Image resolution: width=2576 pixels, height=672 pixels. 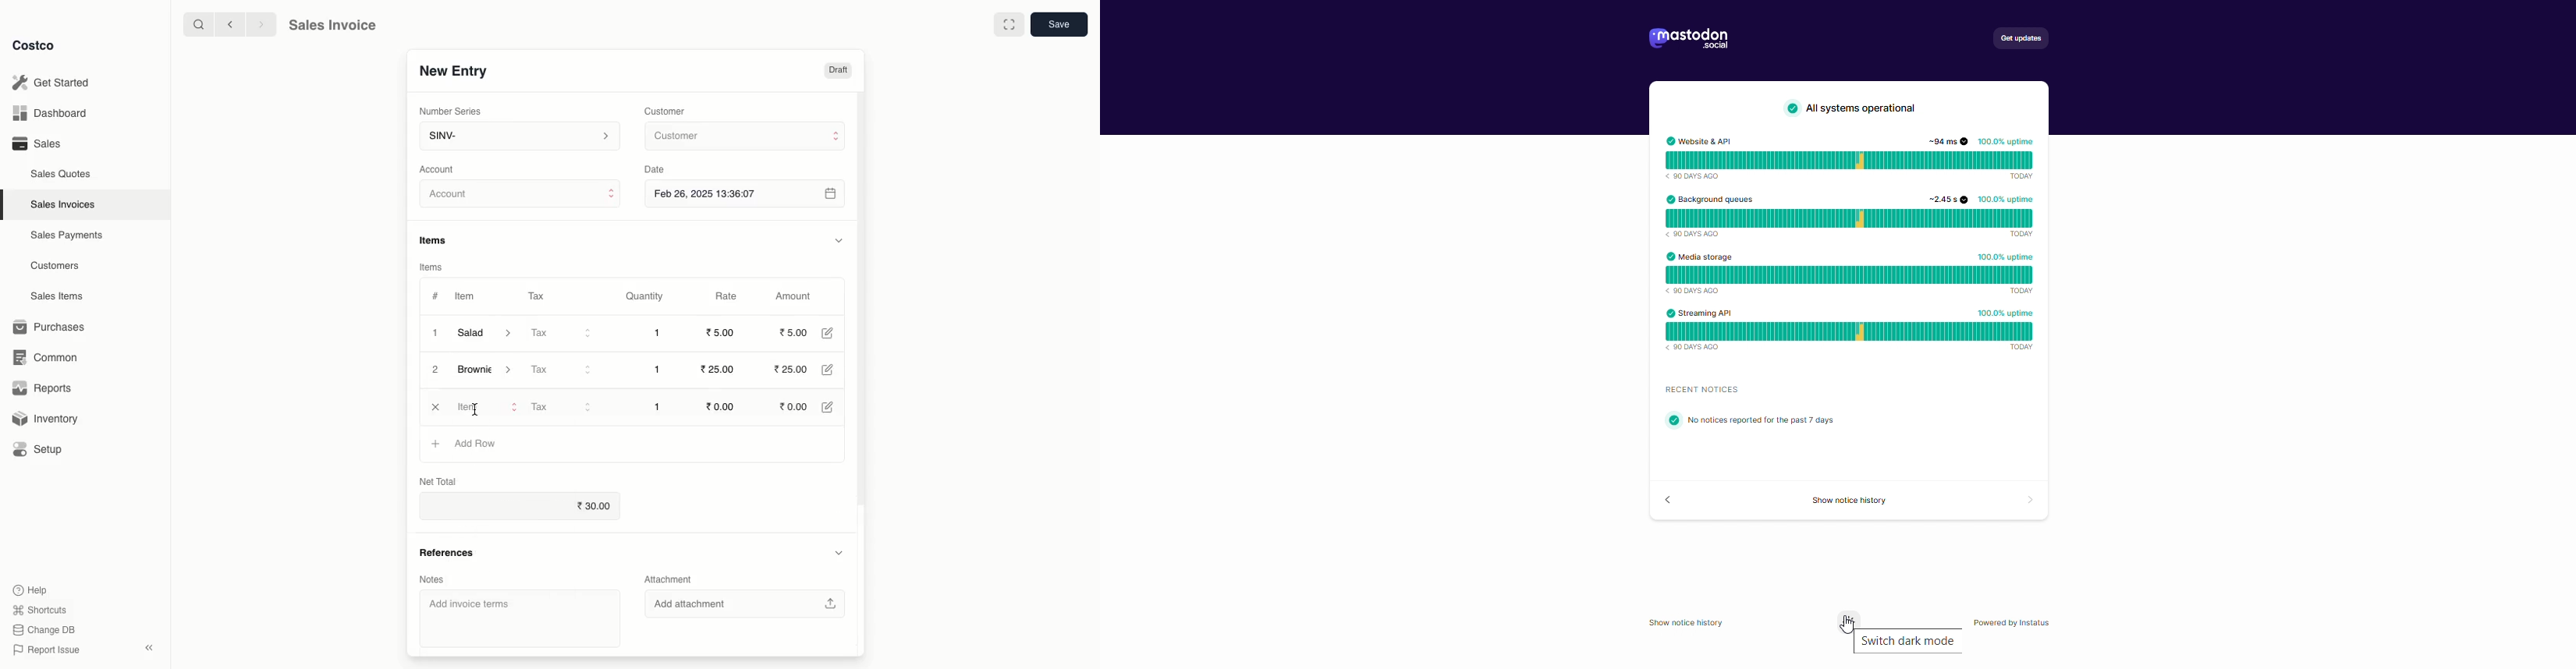 I want to click on Common, so click(x=52, y=357).